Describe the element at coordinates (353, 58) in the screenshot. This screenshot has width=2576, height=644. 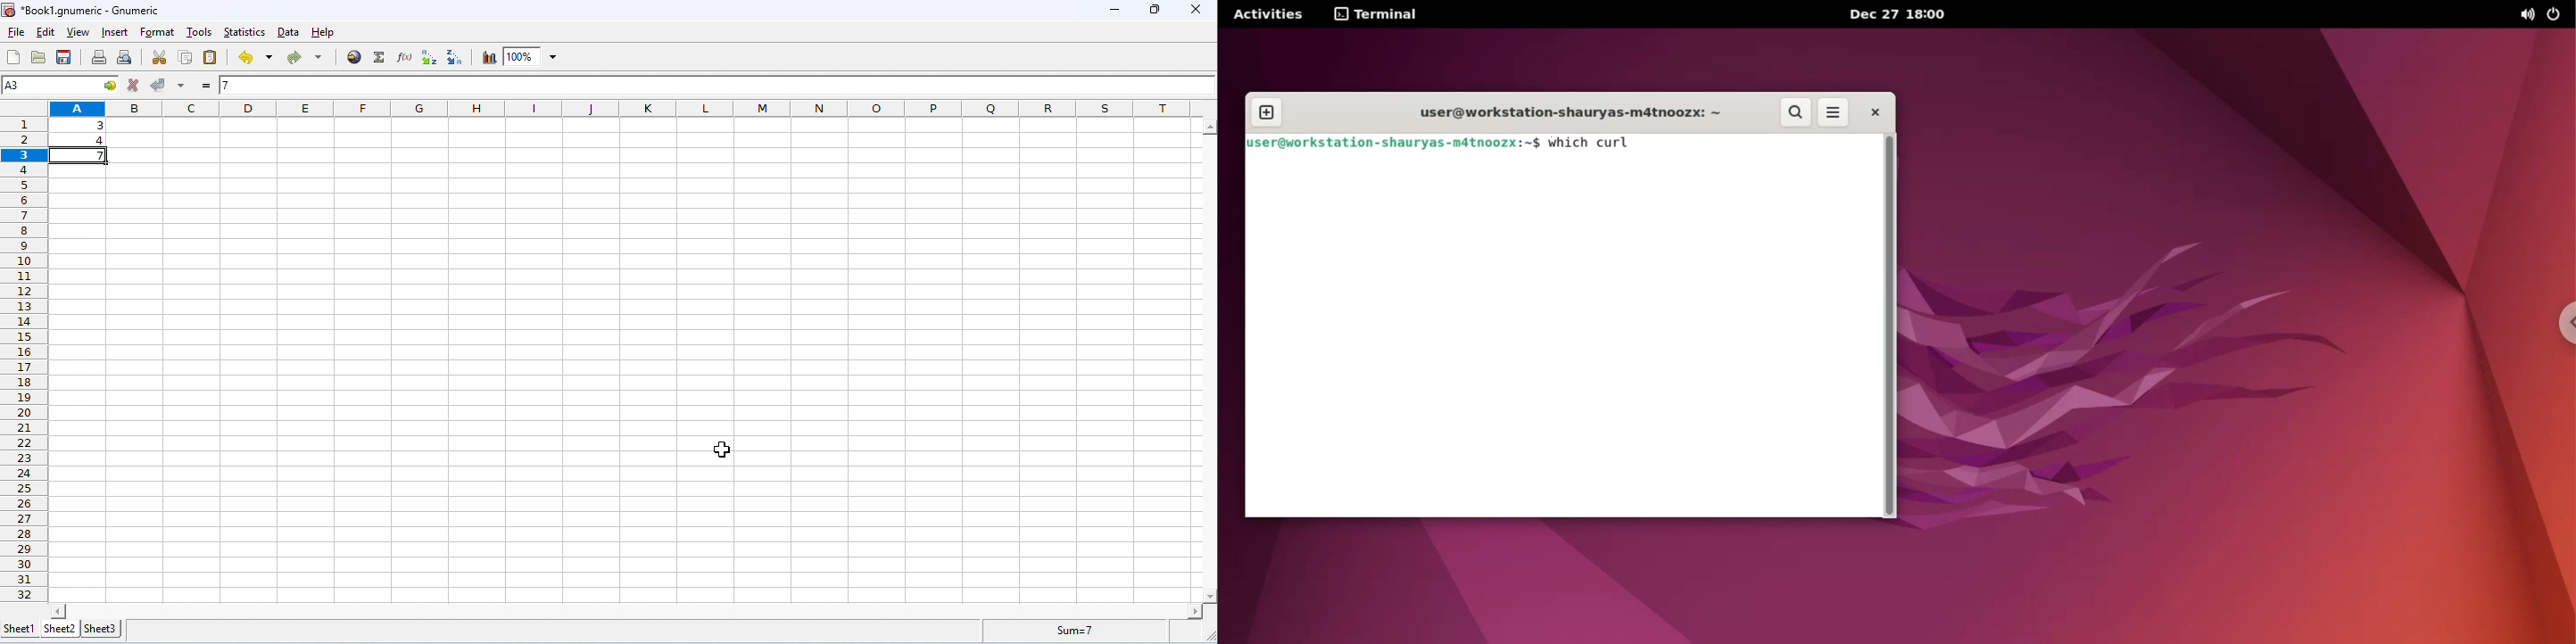
I see `insert hyperlink` at that location.